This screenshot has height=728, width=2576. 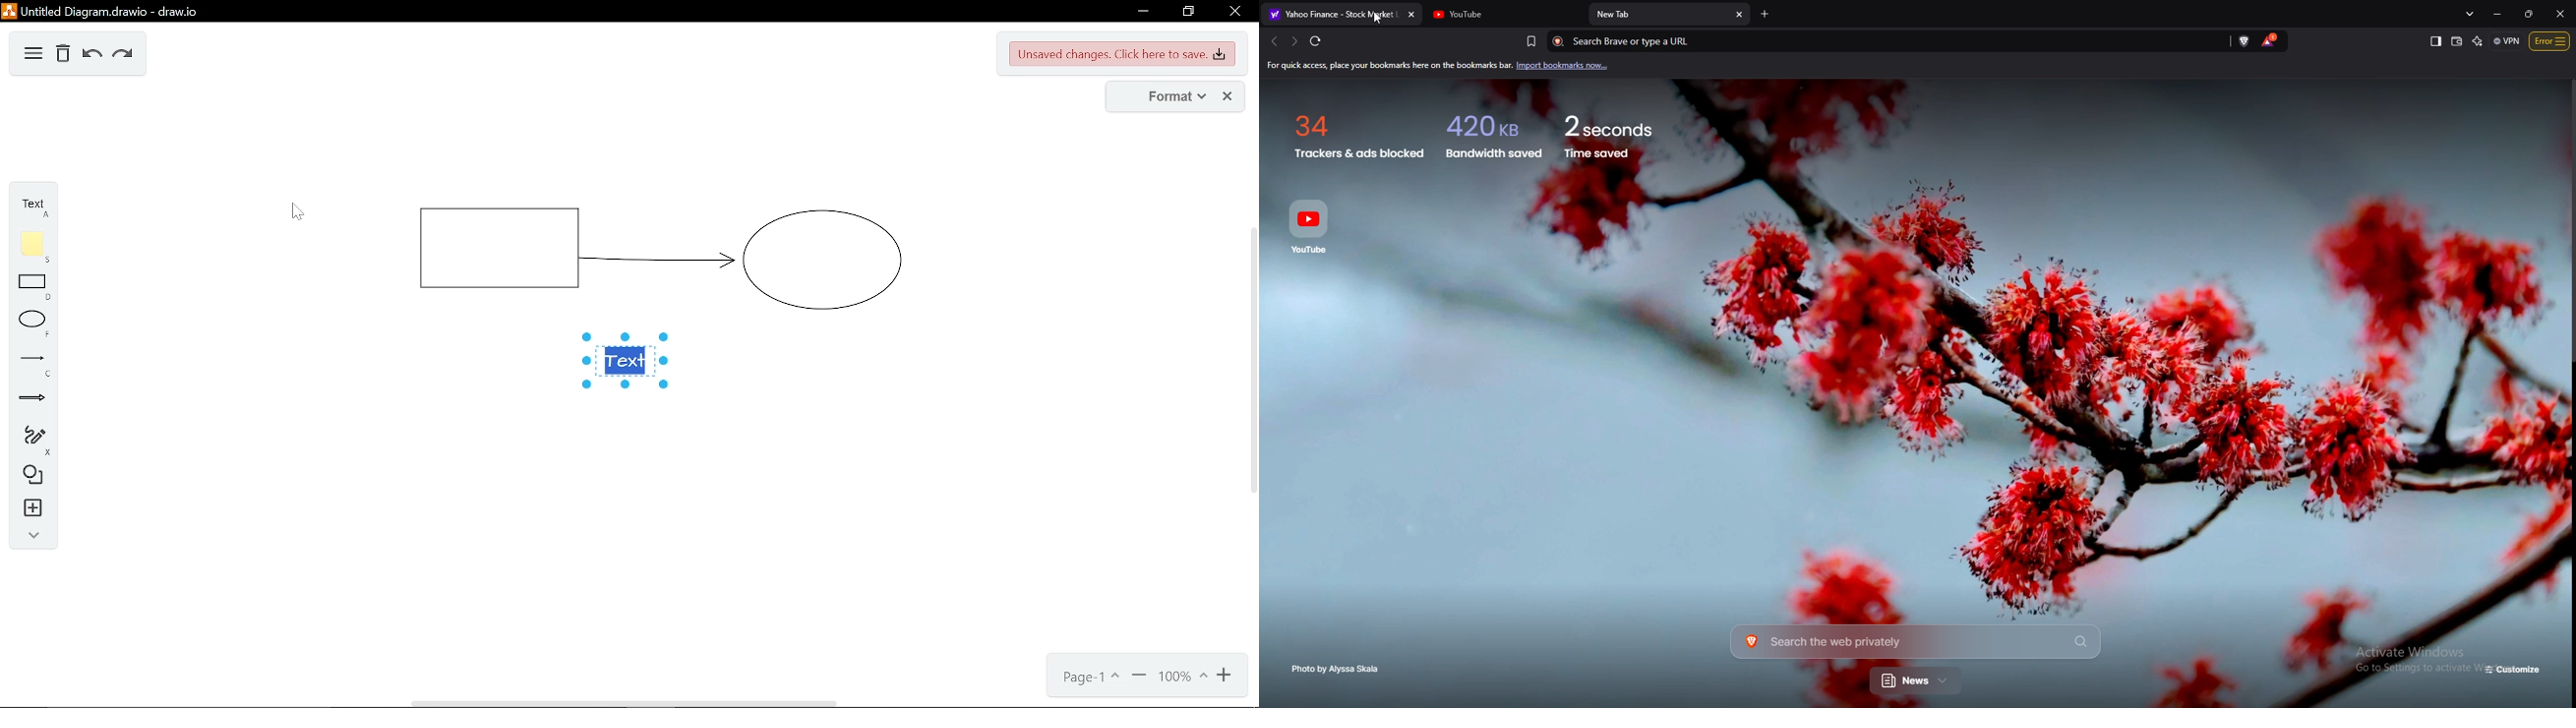 I want to click on page1, so click(x=1092, y=677).